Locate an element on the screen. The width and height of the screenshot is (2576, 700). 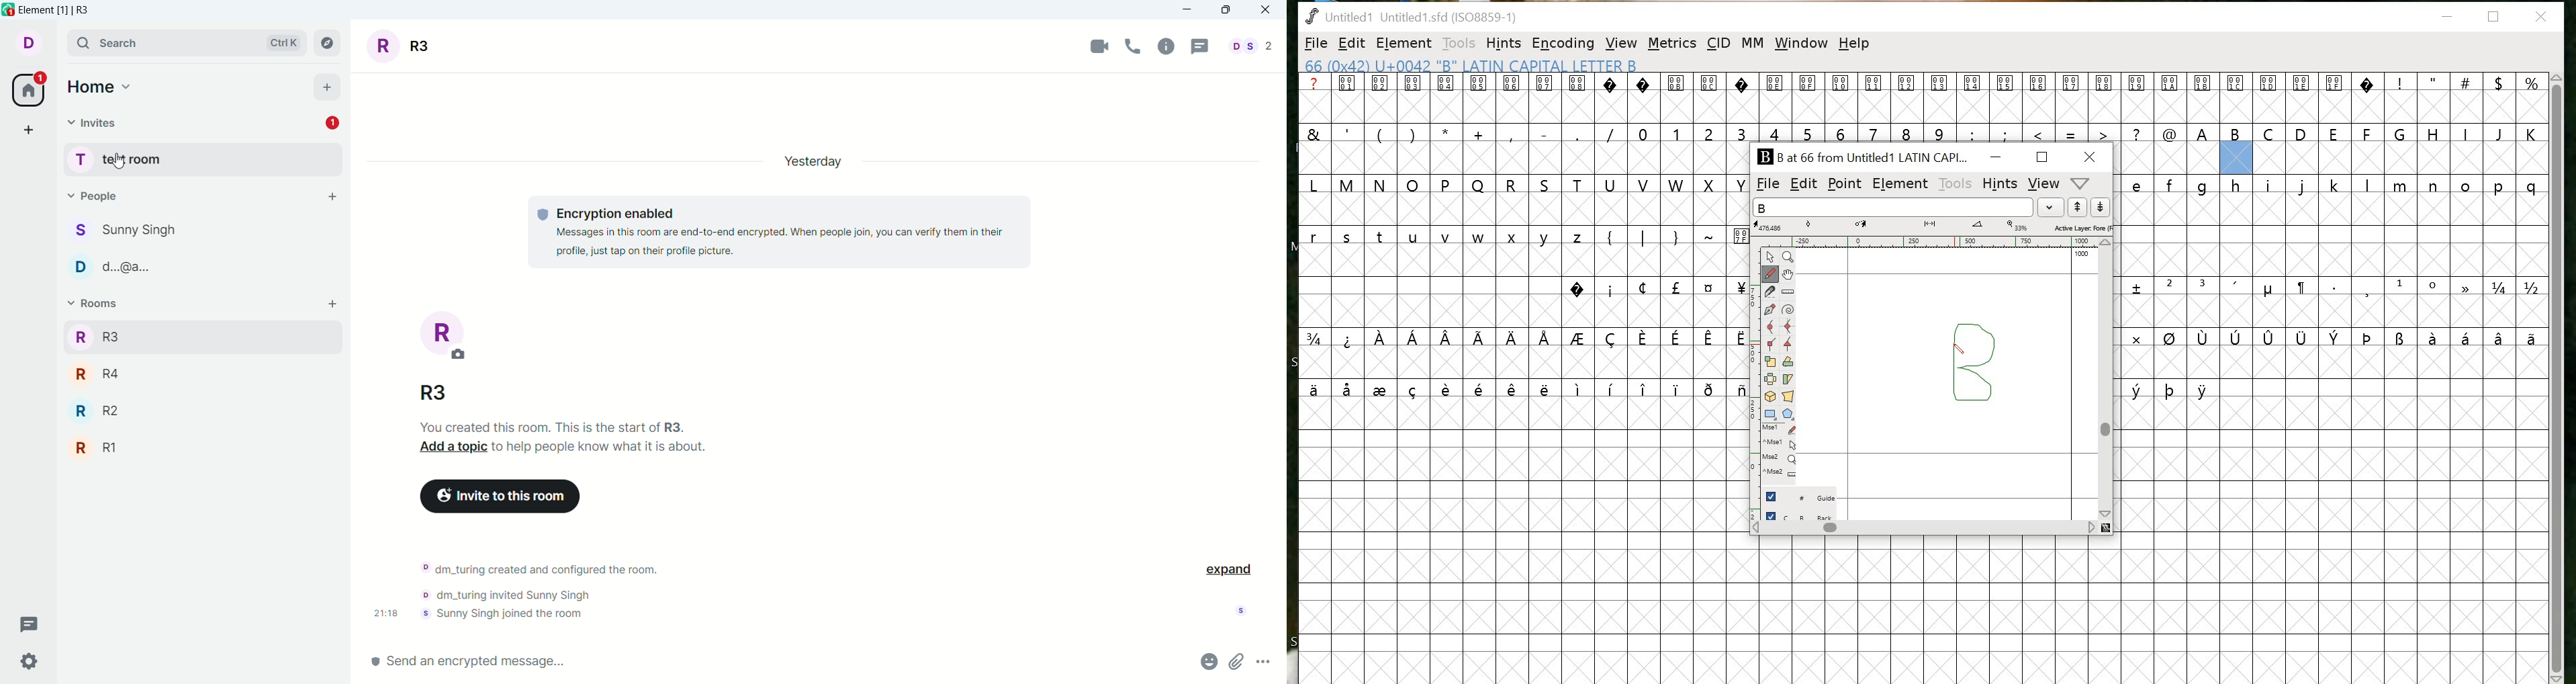
Mouse left button is located at coordinates (1782, 430).